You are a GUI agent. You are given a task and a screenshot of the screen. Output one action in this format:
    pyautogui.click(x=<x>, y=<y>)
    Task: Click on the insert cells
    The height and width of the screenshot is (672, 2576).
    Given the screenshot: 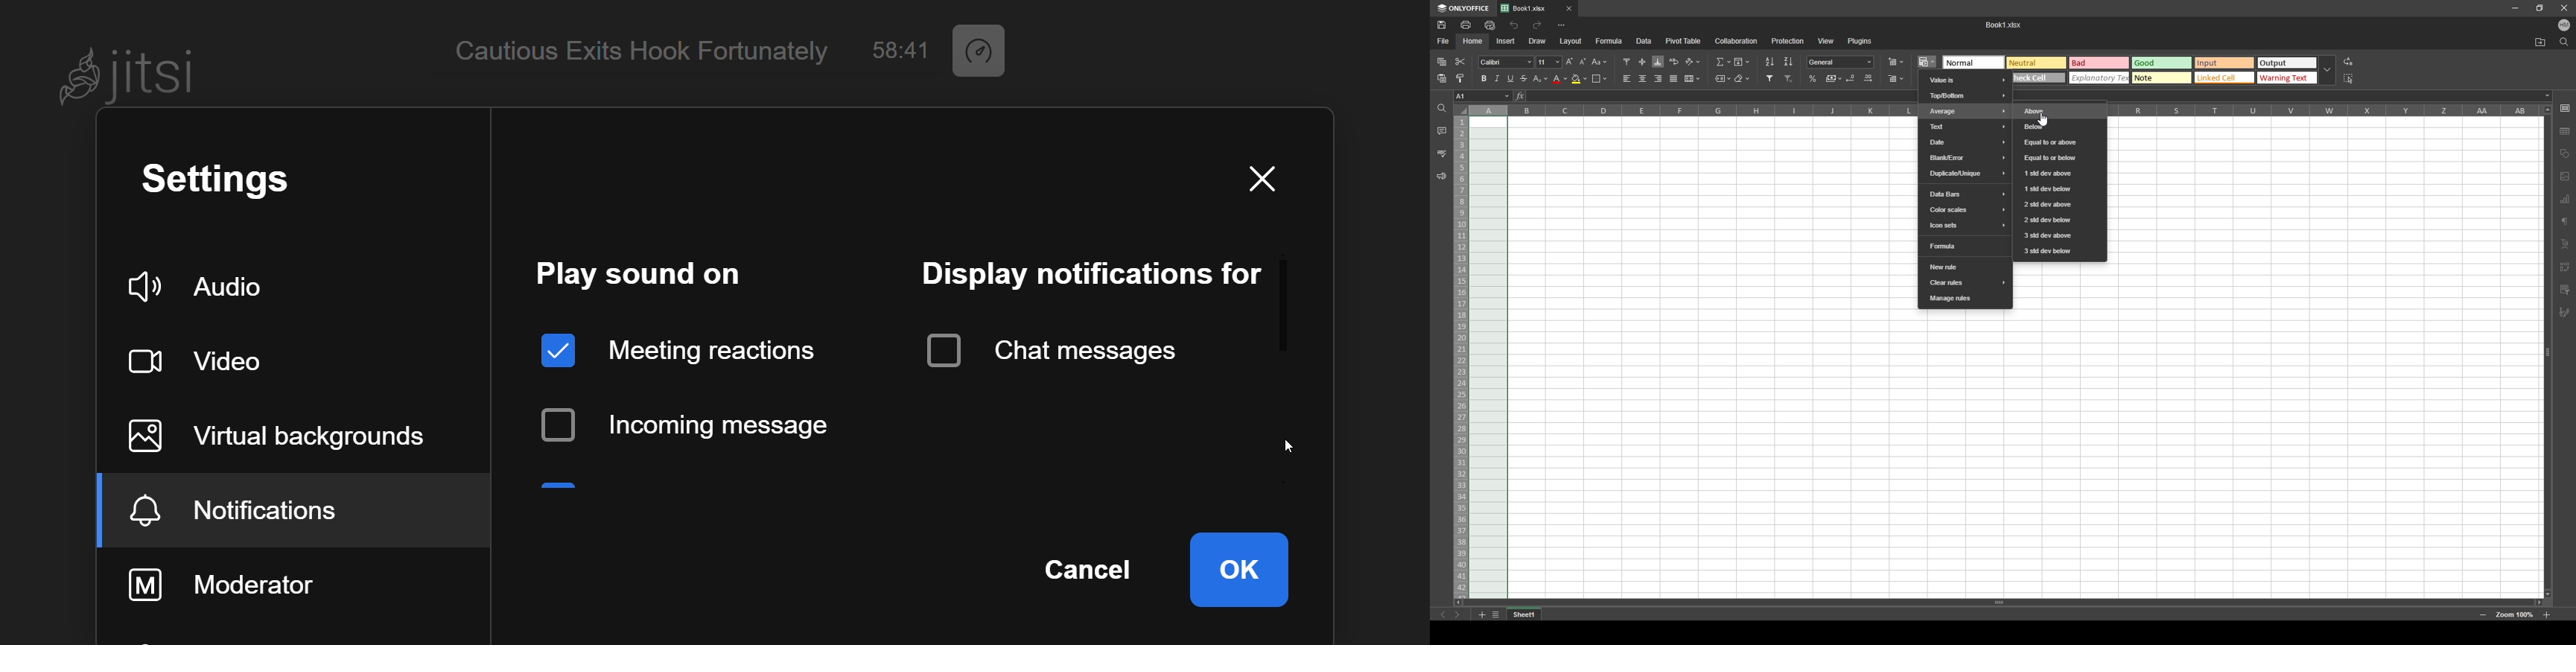 What is the action you would take?
    pyautogui.click(x=1896, y=62)
    